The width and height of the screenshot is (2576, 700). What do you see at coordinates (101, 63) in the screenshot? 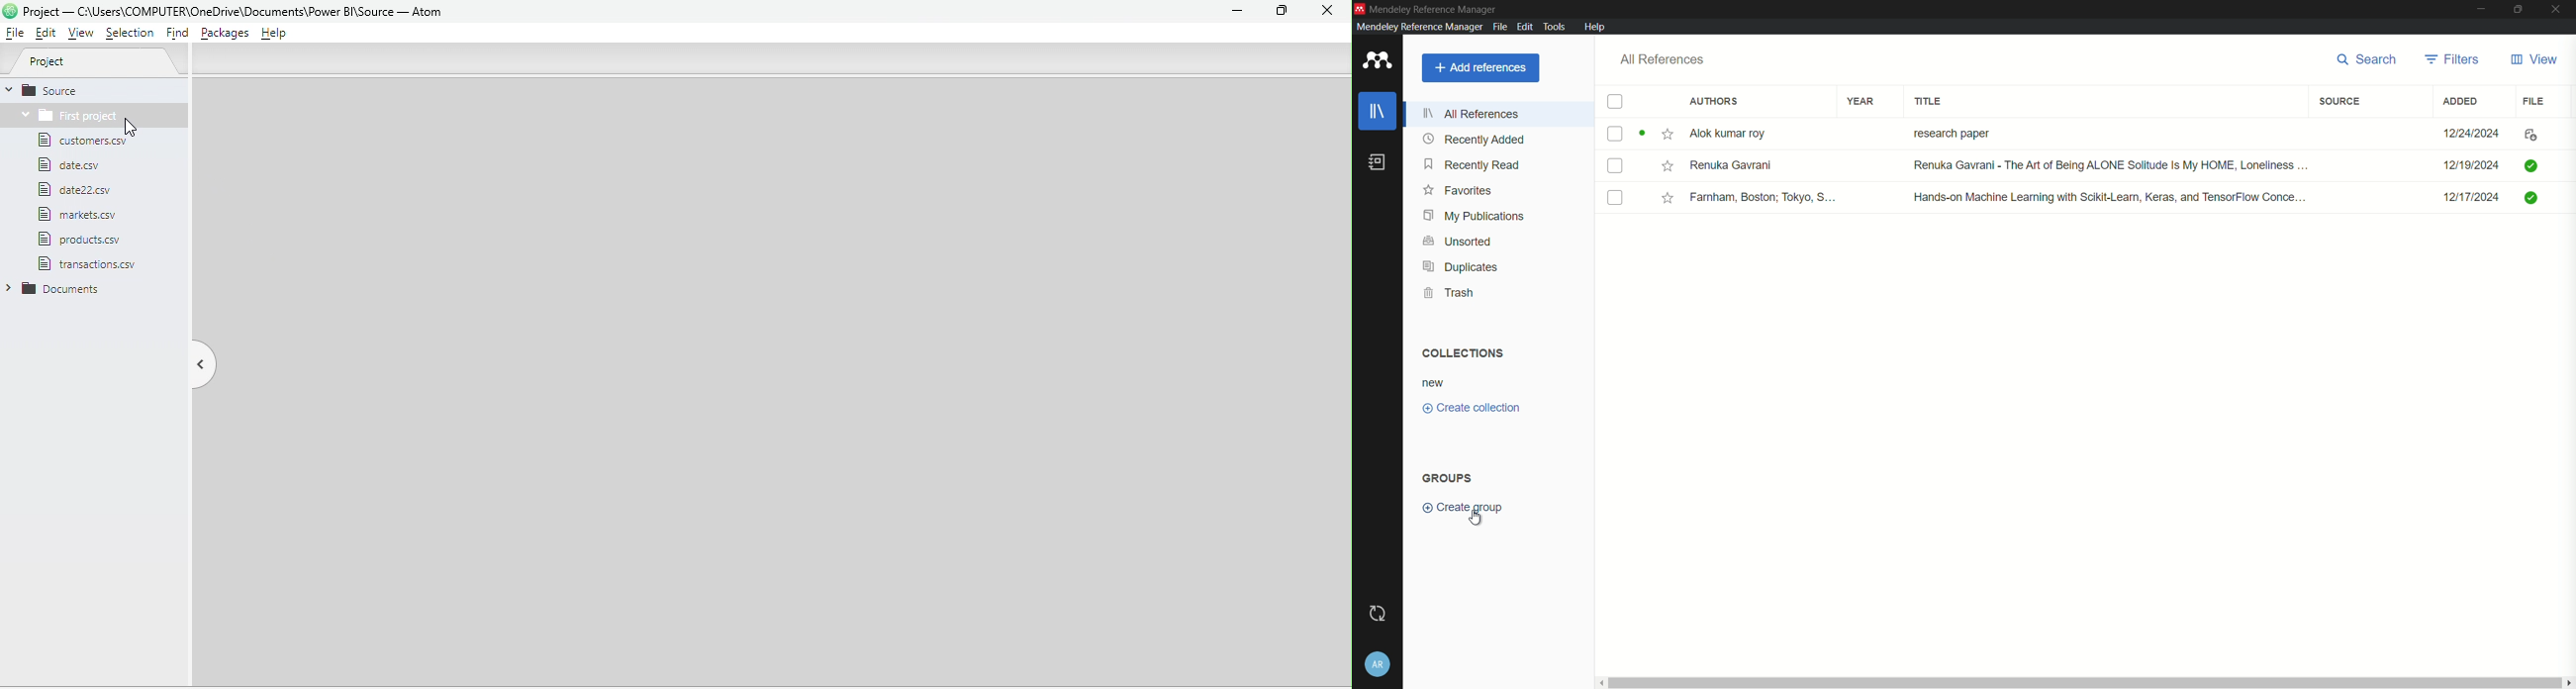
I see `Project` at bounding box center [101, 63].